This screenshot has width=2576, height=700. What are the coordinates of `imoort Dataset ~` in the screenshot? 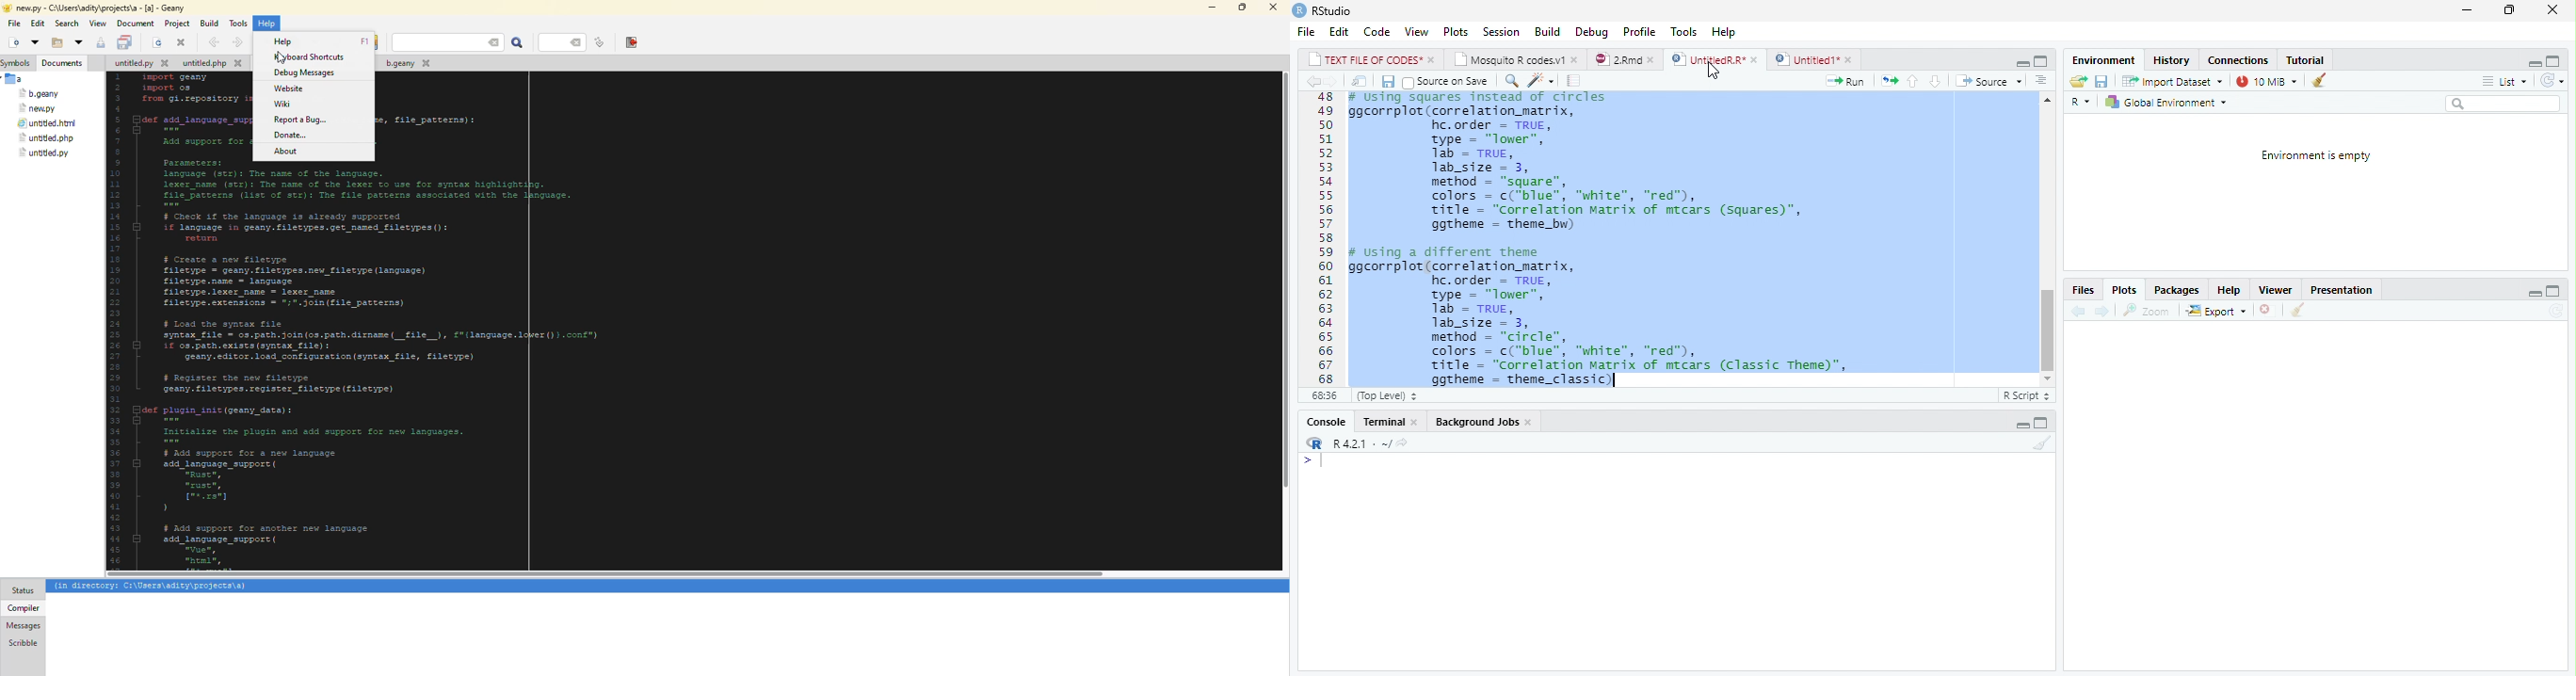 It's located at (2176, 82).